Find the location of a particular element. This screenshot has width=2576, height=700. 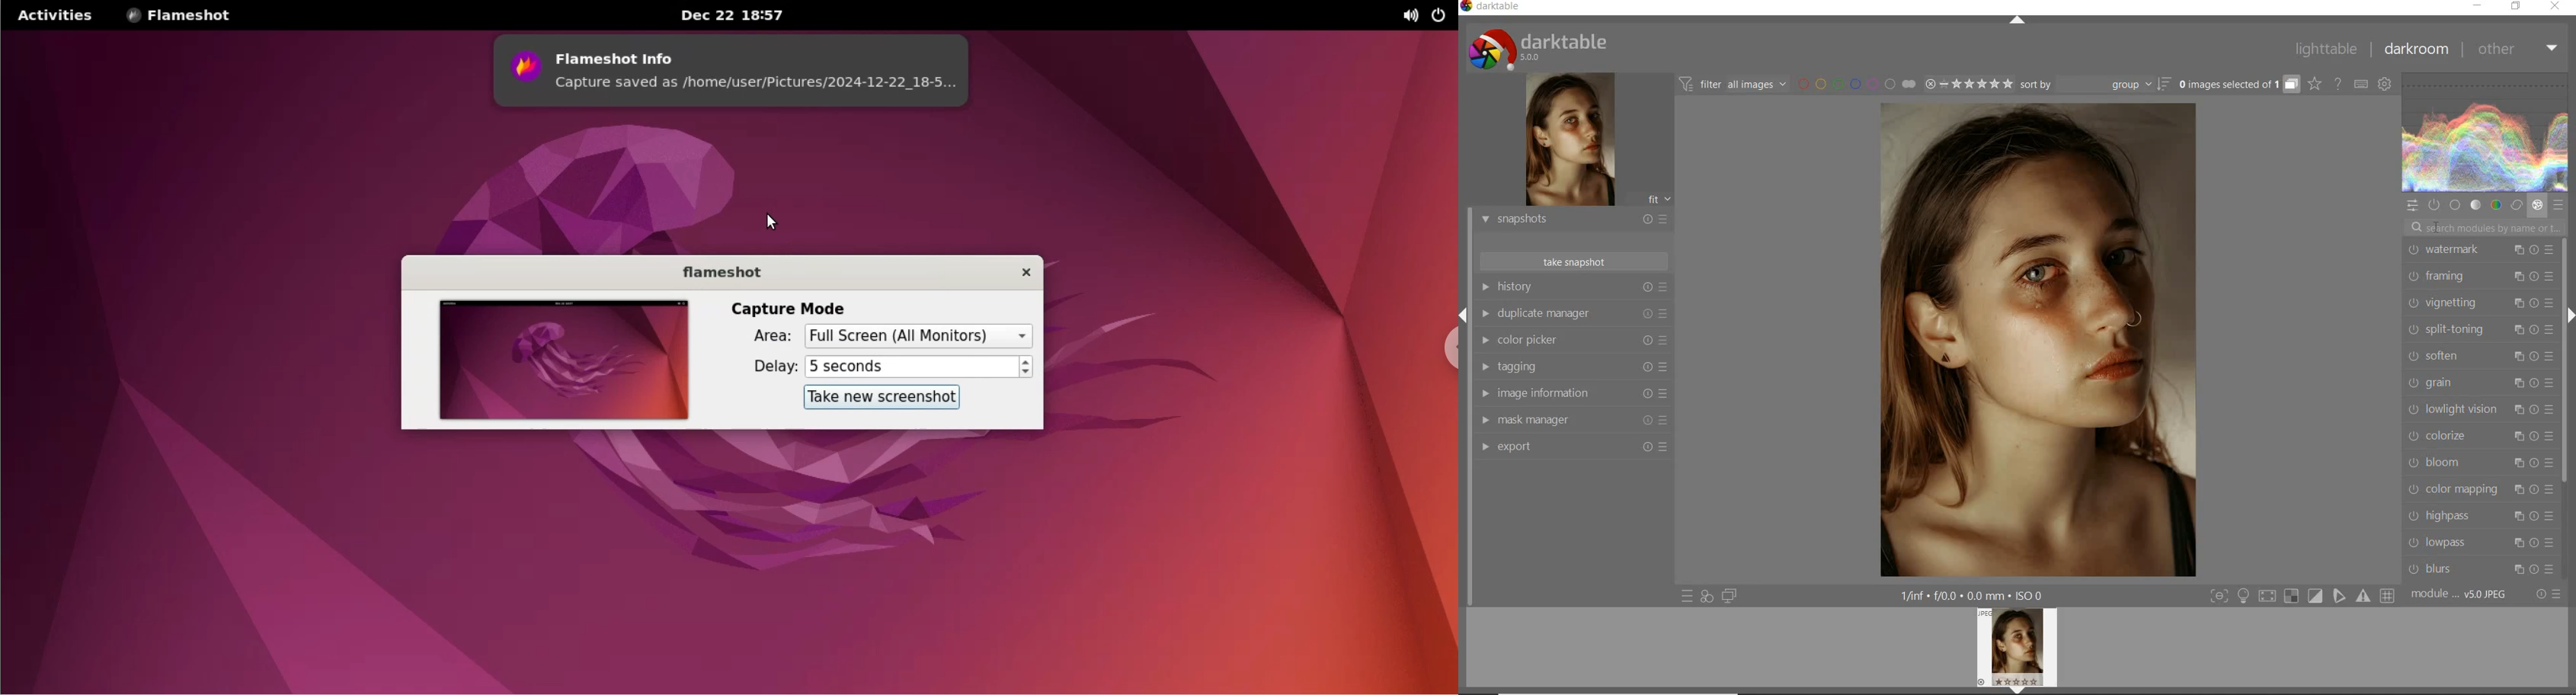

range rating of selected images is located at coordinates (1969, 83).